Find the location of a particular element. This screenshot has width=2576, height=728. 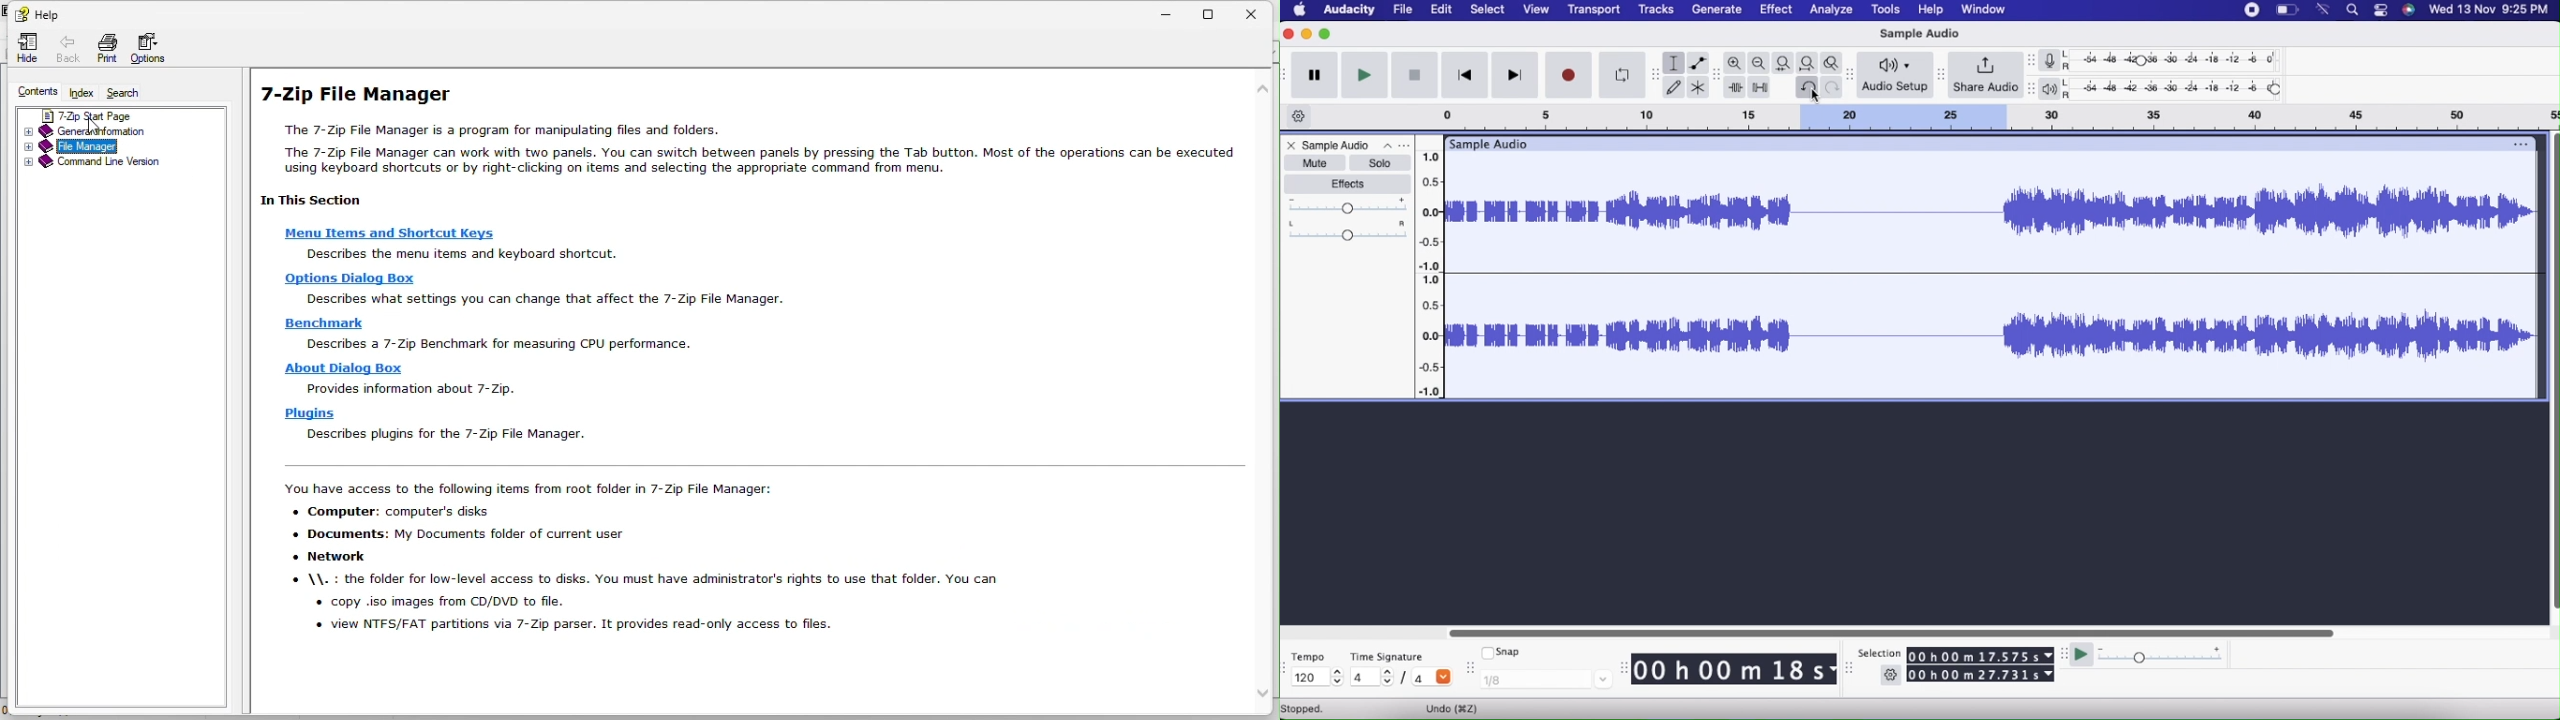

Pan: Center is located at coordinates (1346, 231).